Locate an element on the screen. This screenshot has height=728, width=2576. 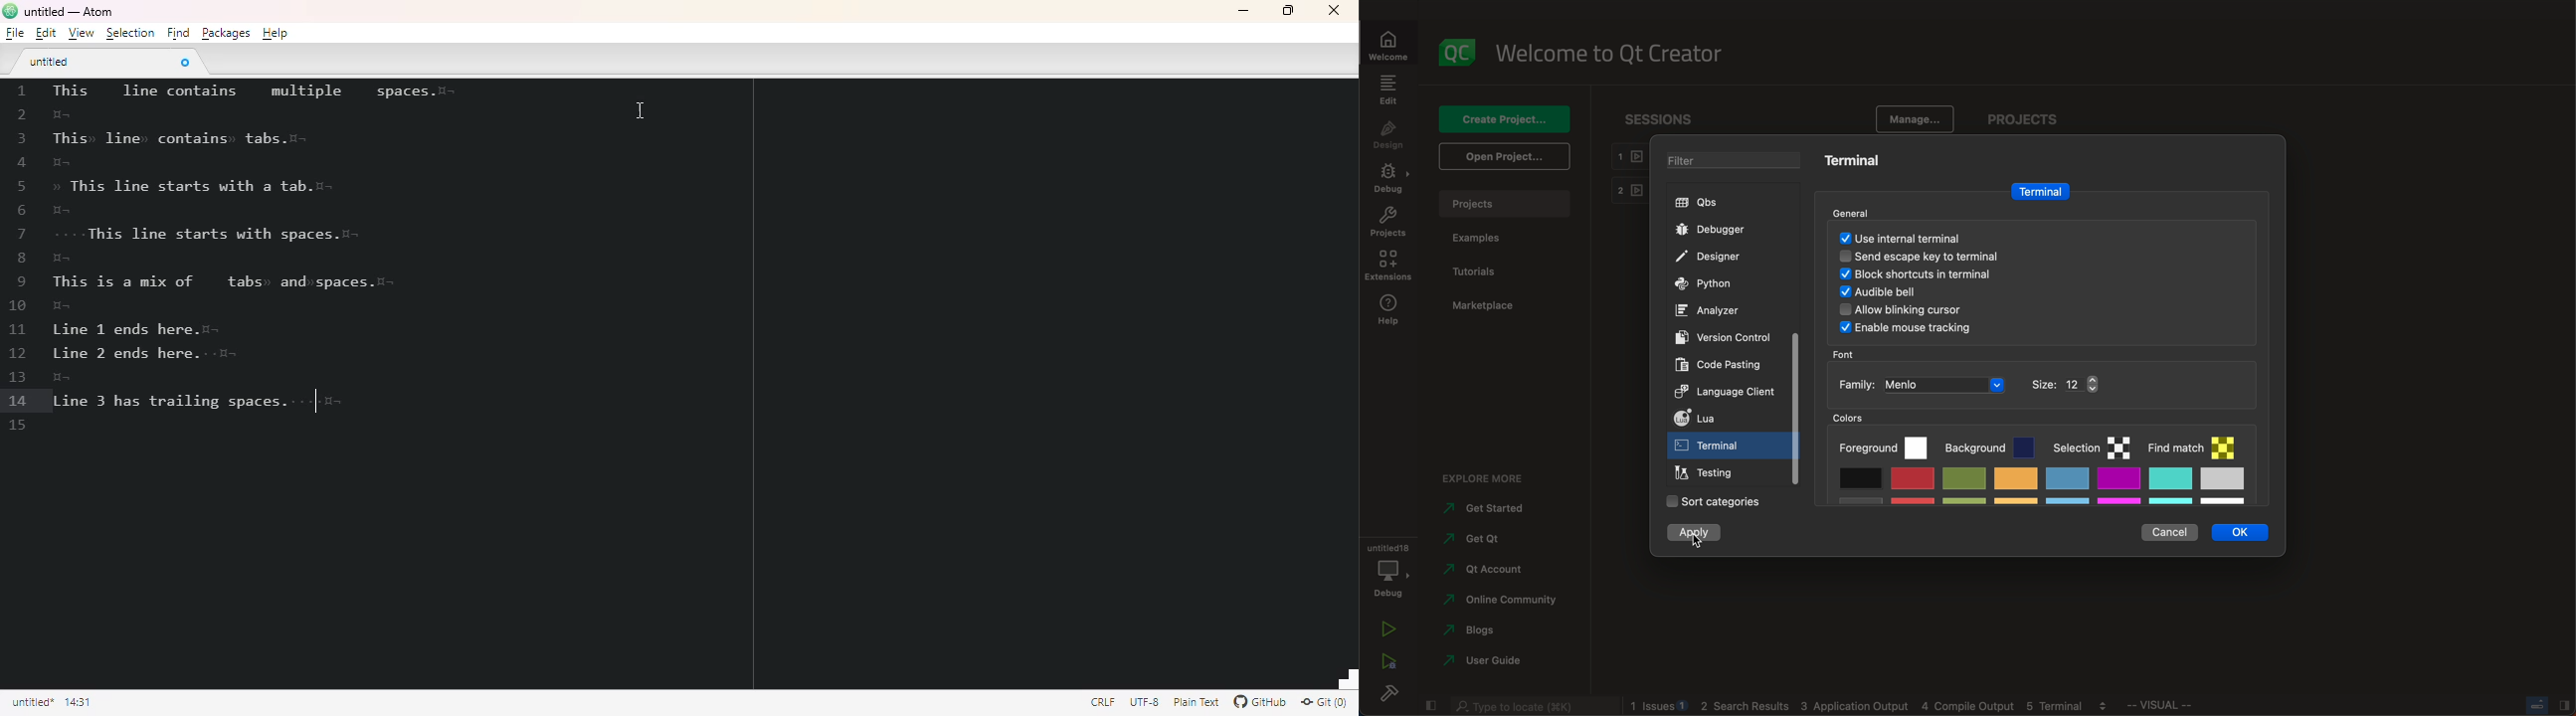
visual is located at coordinates (2194, 708).